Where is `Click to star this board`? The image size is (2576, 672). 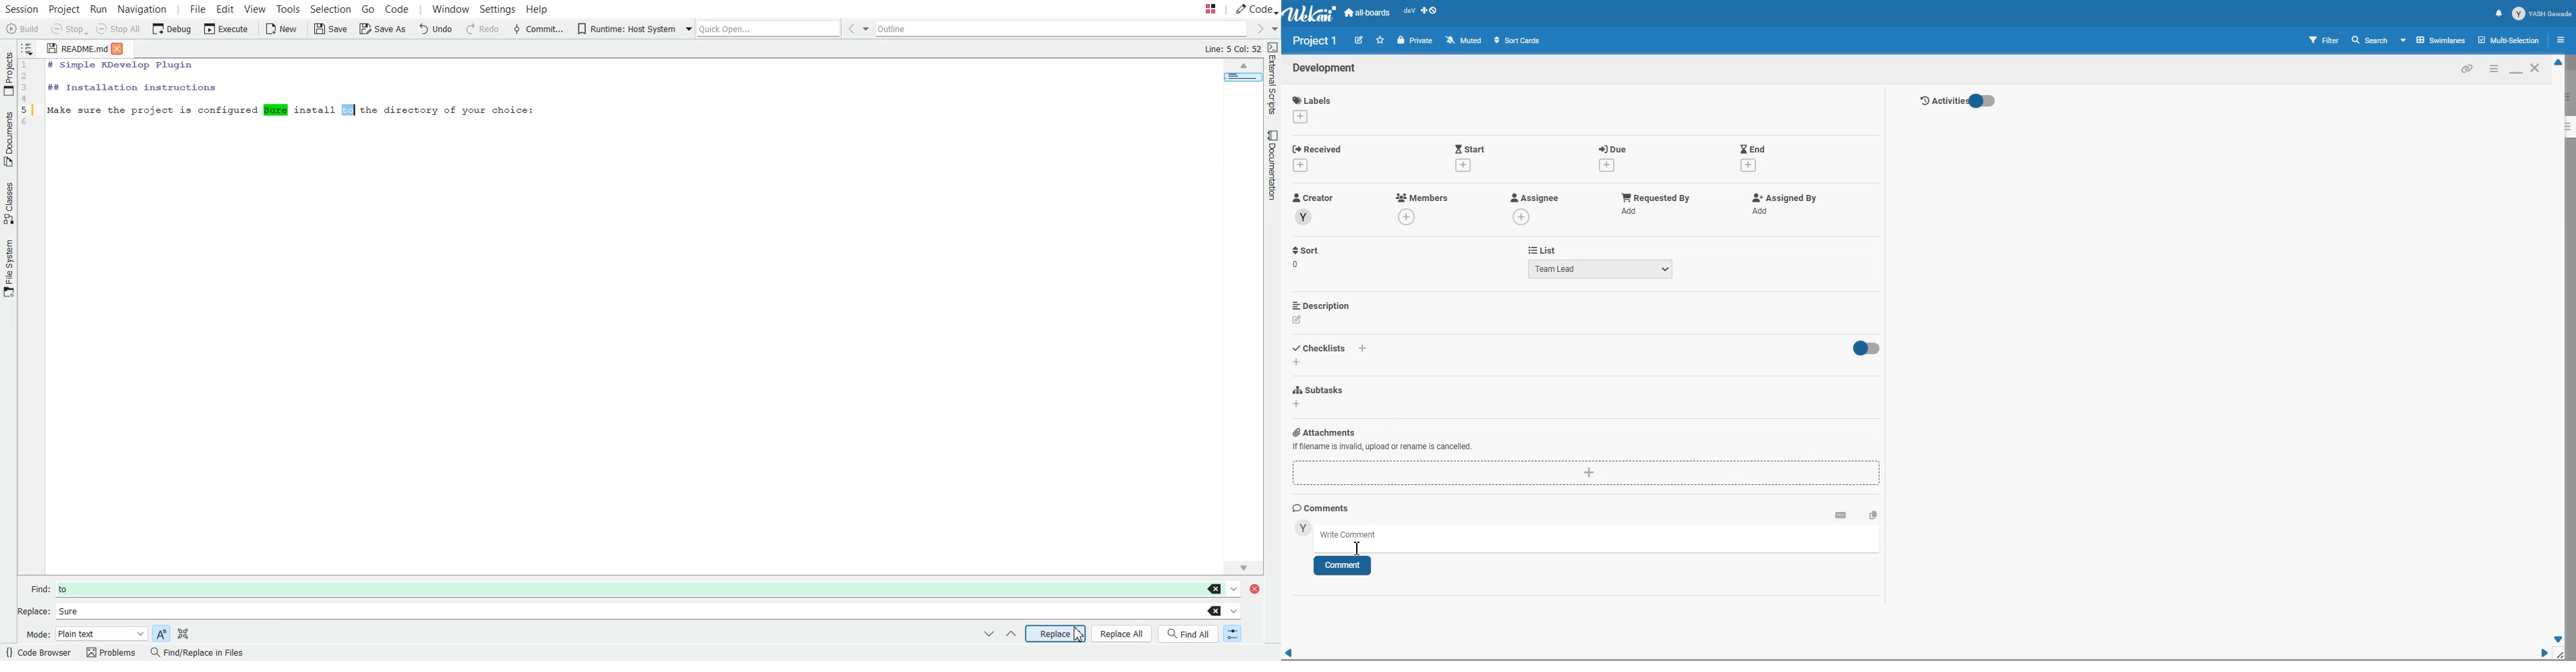
Click to star this board is located at coordinates (1380, 40).